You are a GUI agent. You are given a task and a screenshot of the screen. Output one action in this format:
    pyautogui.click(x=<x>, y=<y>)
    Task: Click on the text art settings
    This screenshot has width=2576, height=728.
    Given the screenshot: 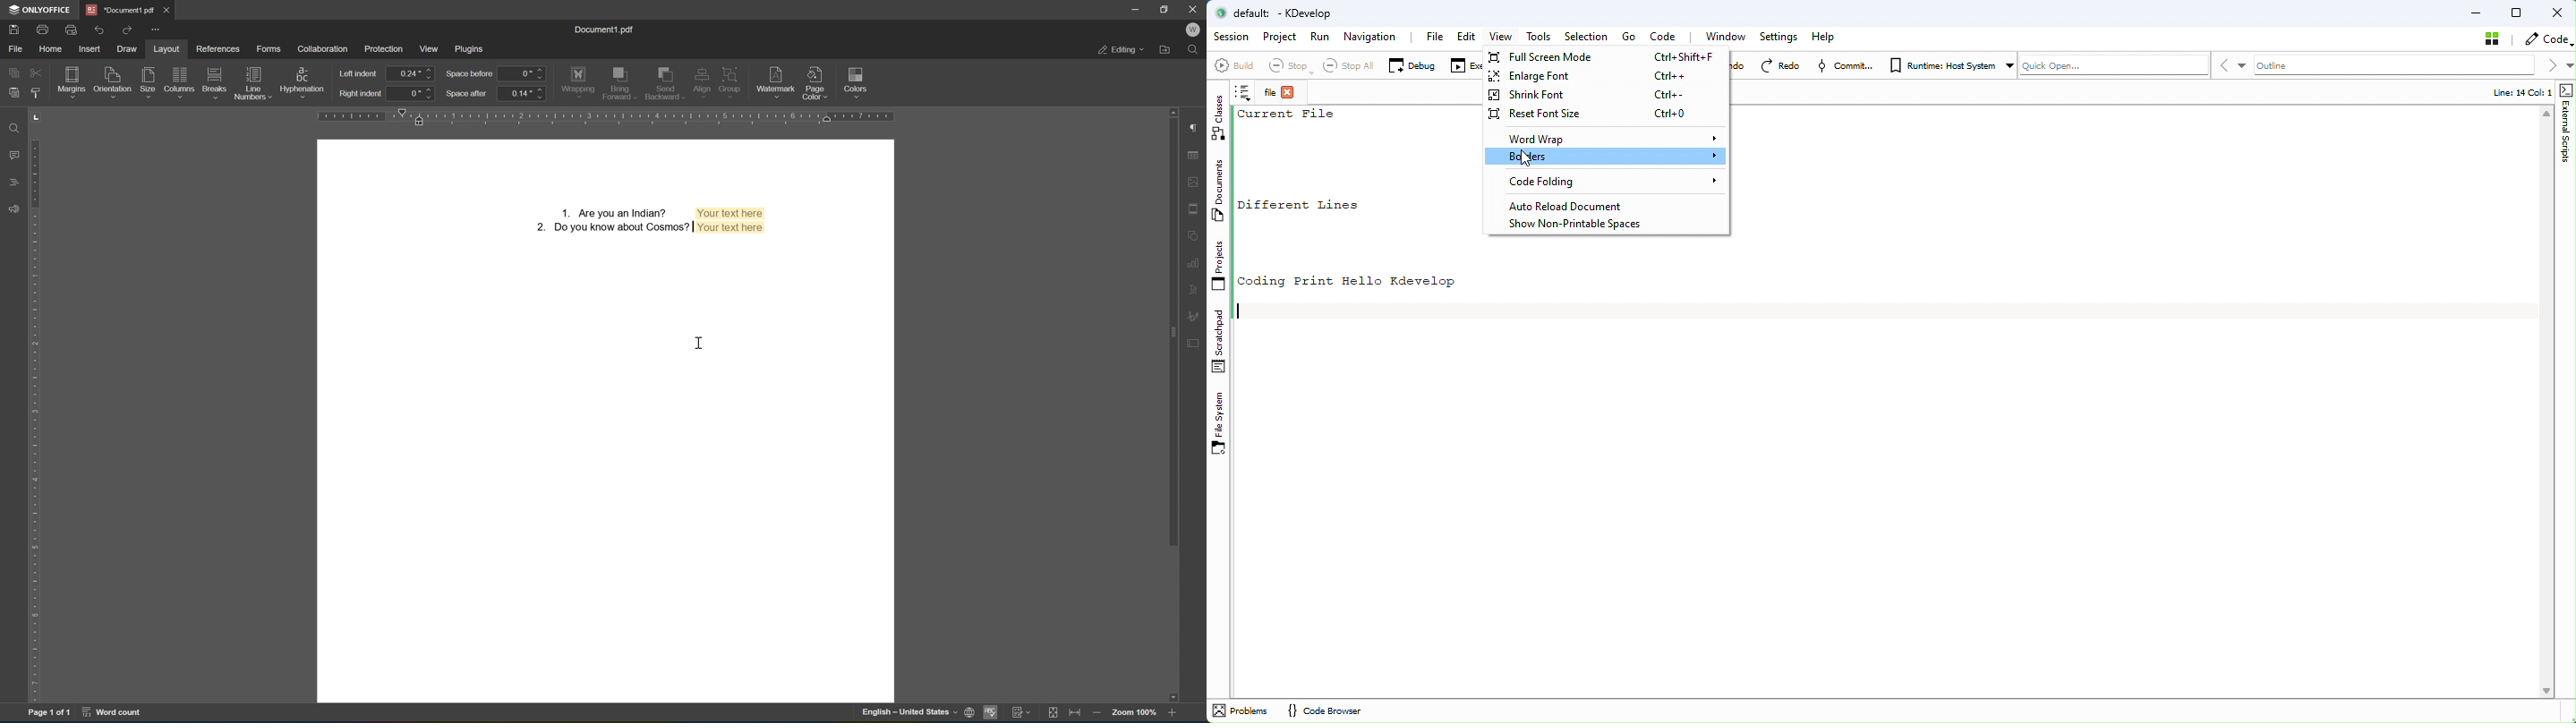 What is the action you would take?
    pyautogui.click(x=1197, y=288)
    